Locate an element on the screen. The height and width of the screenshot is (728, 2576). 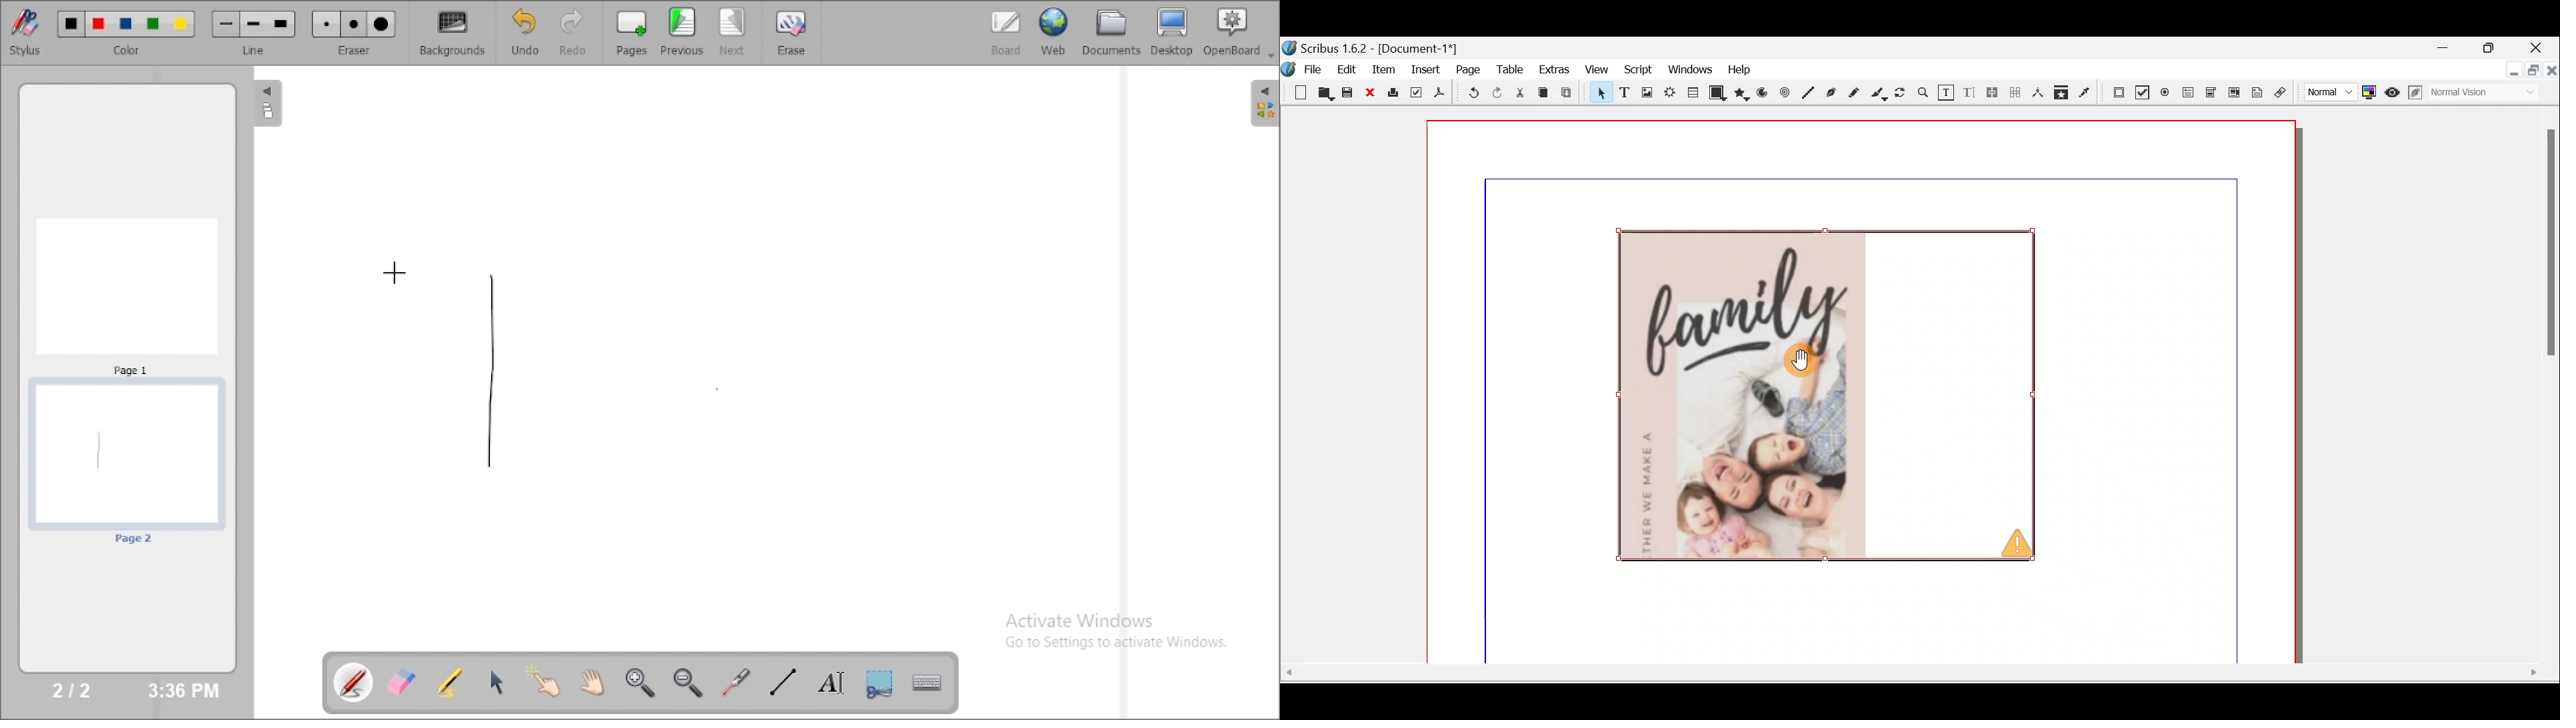
Copy items properties is located at coordinates (2061, 93).